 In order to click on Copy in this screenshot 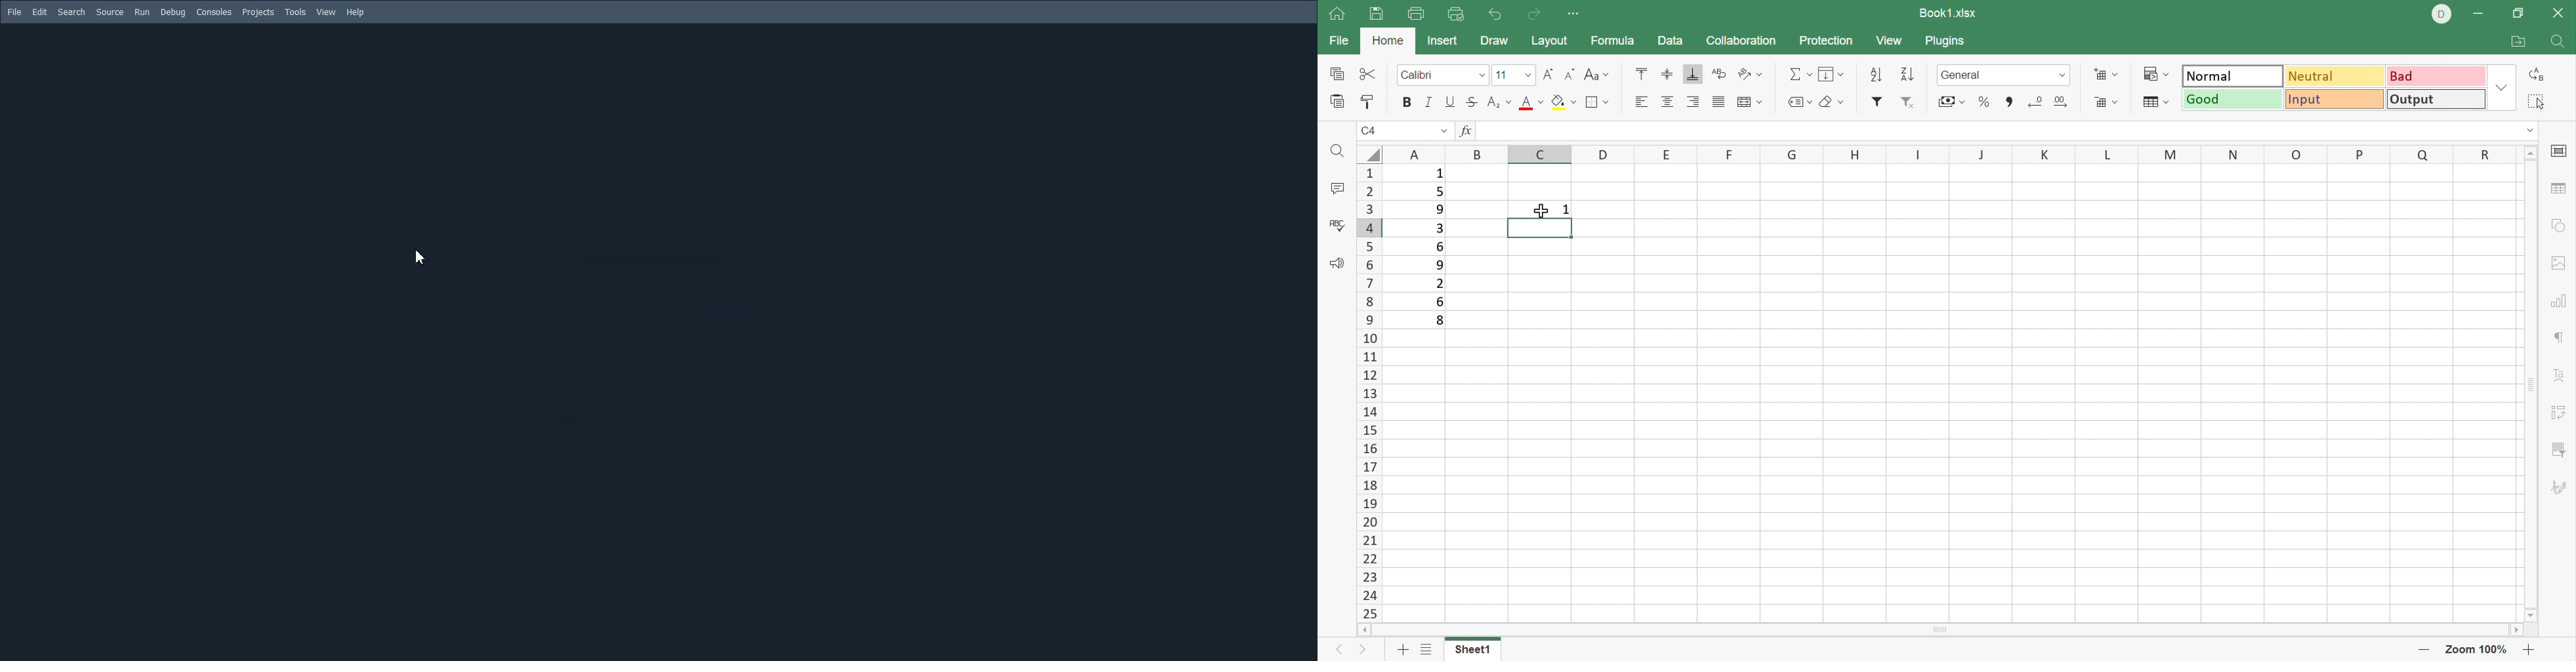, I will do `click(1334, 75)`.